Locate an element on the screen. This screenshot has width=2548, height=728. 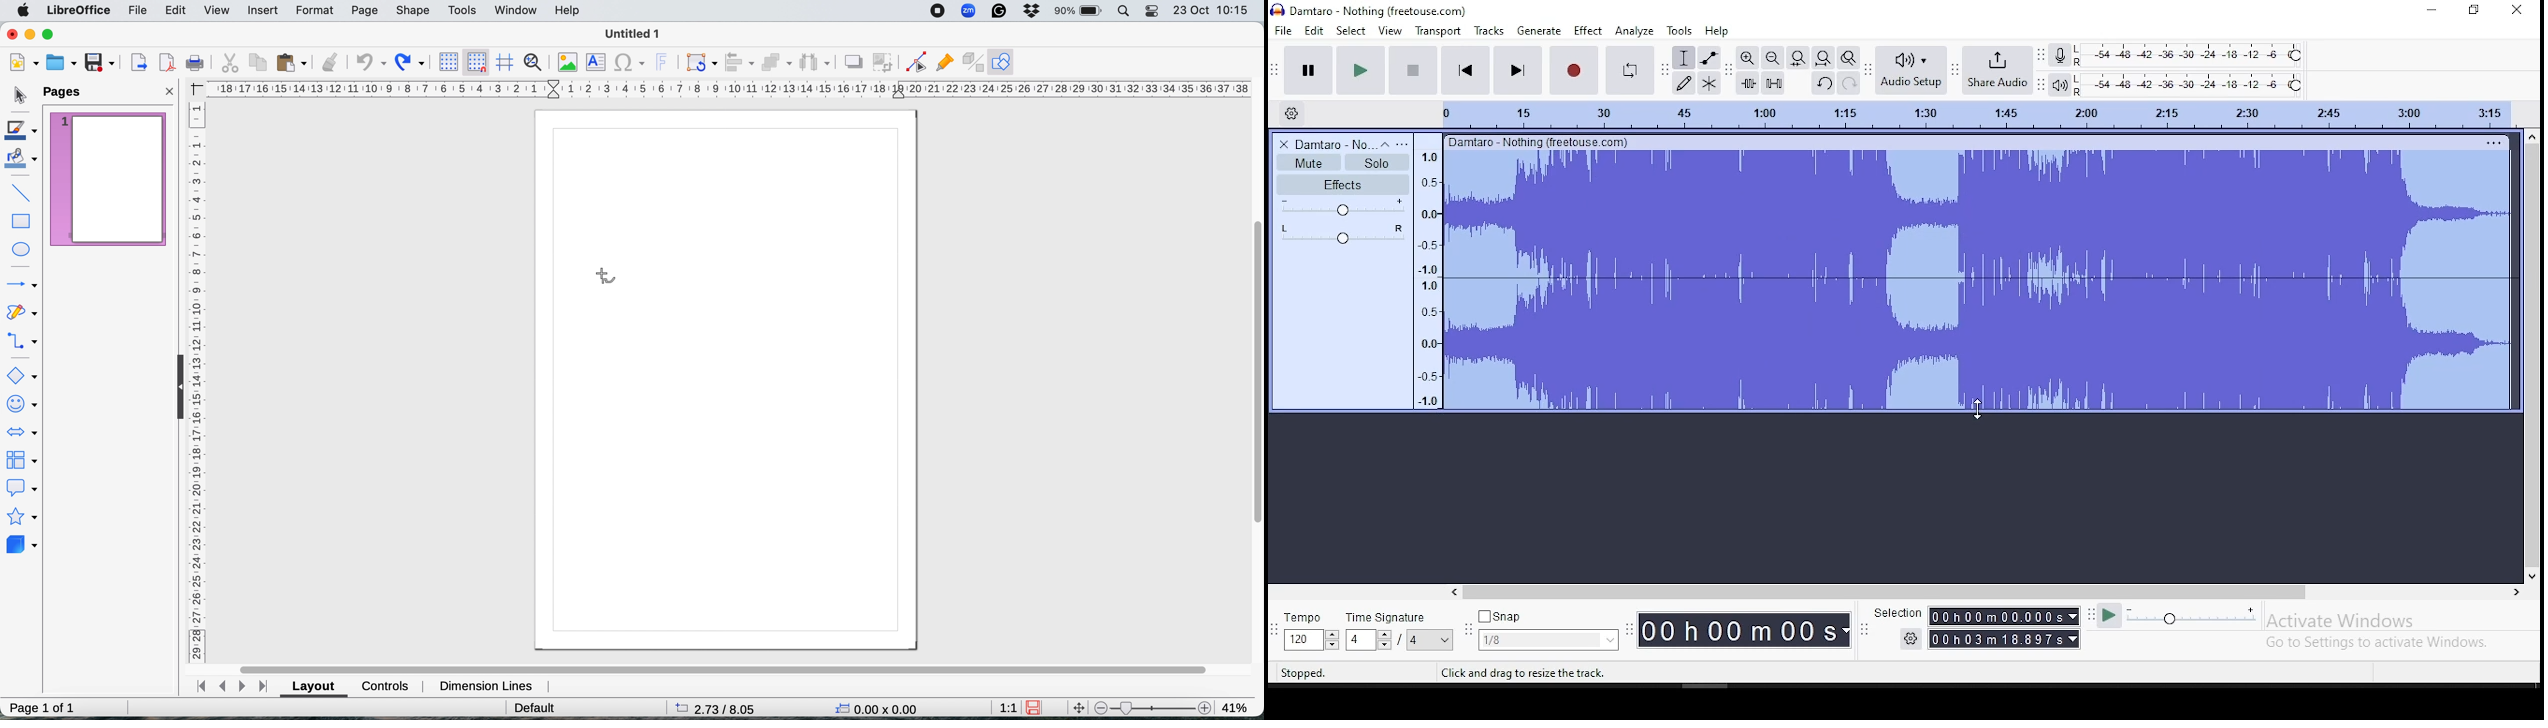
page is located at coordinates (366, 11).